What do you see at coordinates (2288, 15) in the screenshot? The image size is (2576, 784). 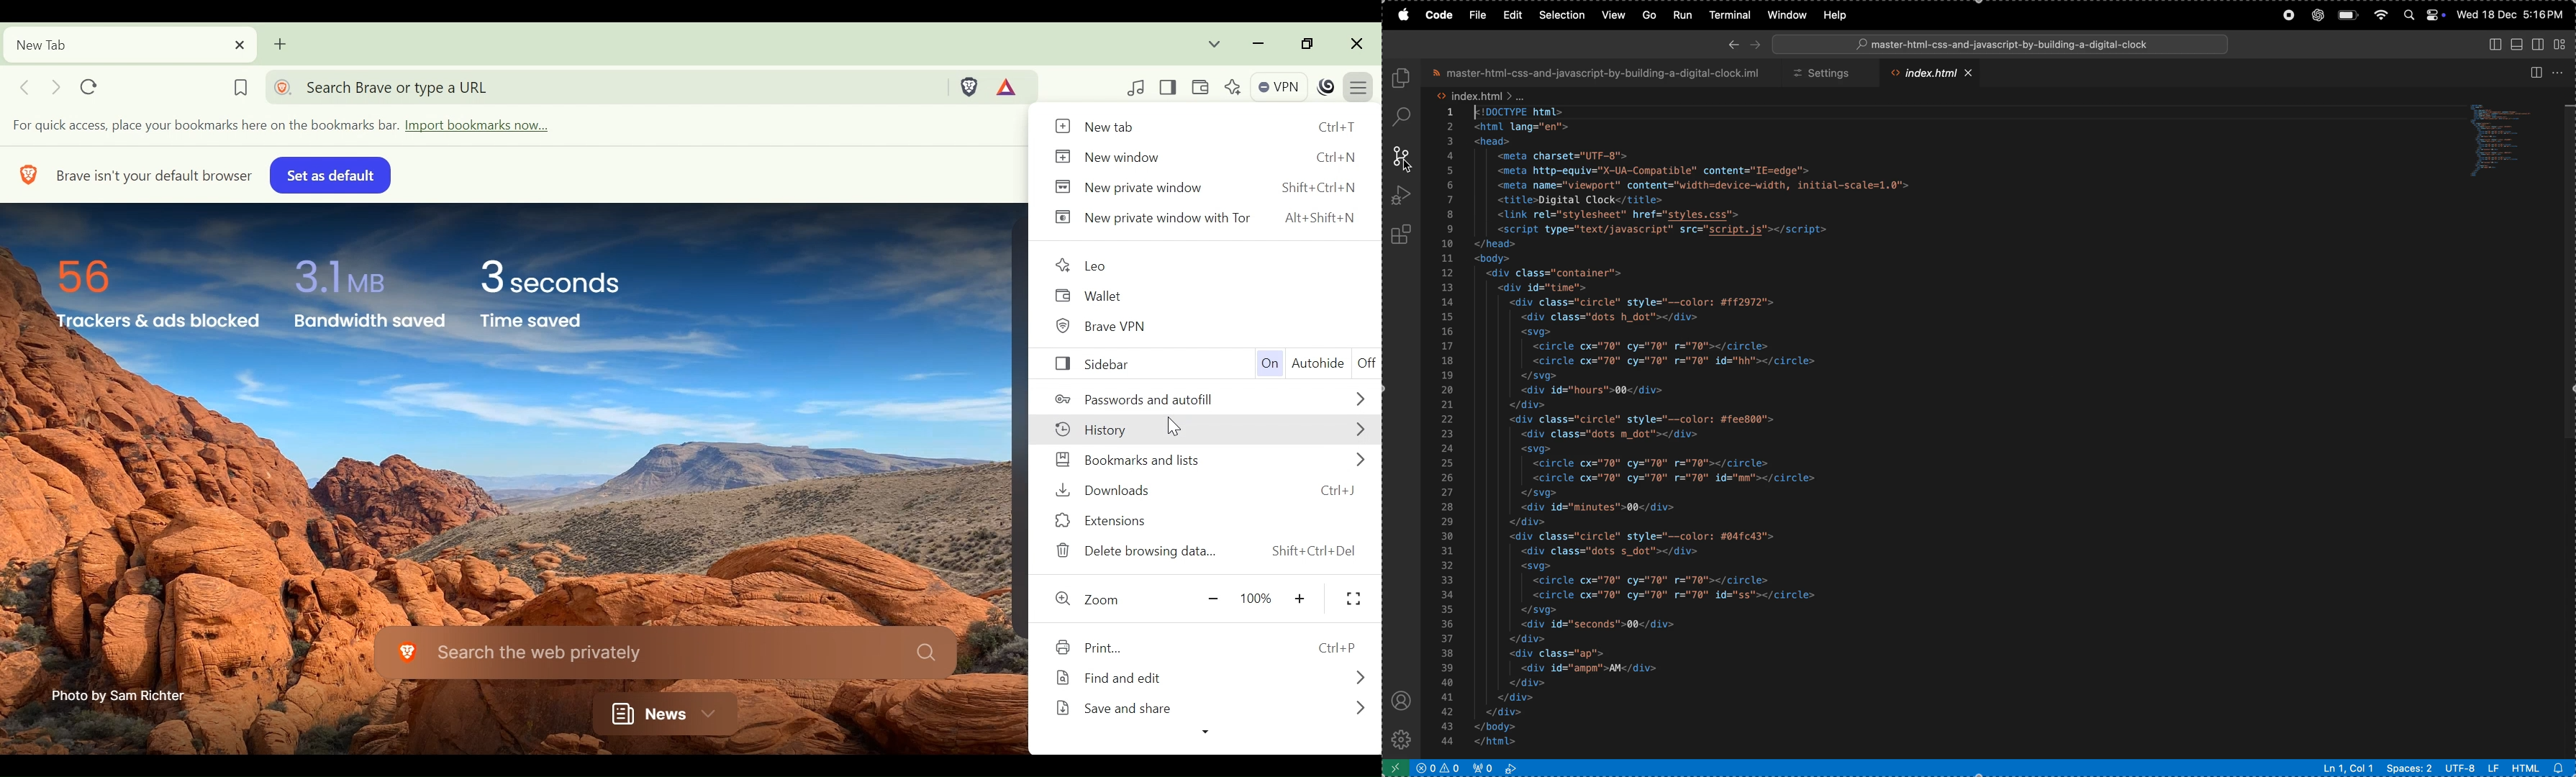 I see `record` at bounding box center [2288, 15].